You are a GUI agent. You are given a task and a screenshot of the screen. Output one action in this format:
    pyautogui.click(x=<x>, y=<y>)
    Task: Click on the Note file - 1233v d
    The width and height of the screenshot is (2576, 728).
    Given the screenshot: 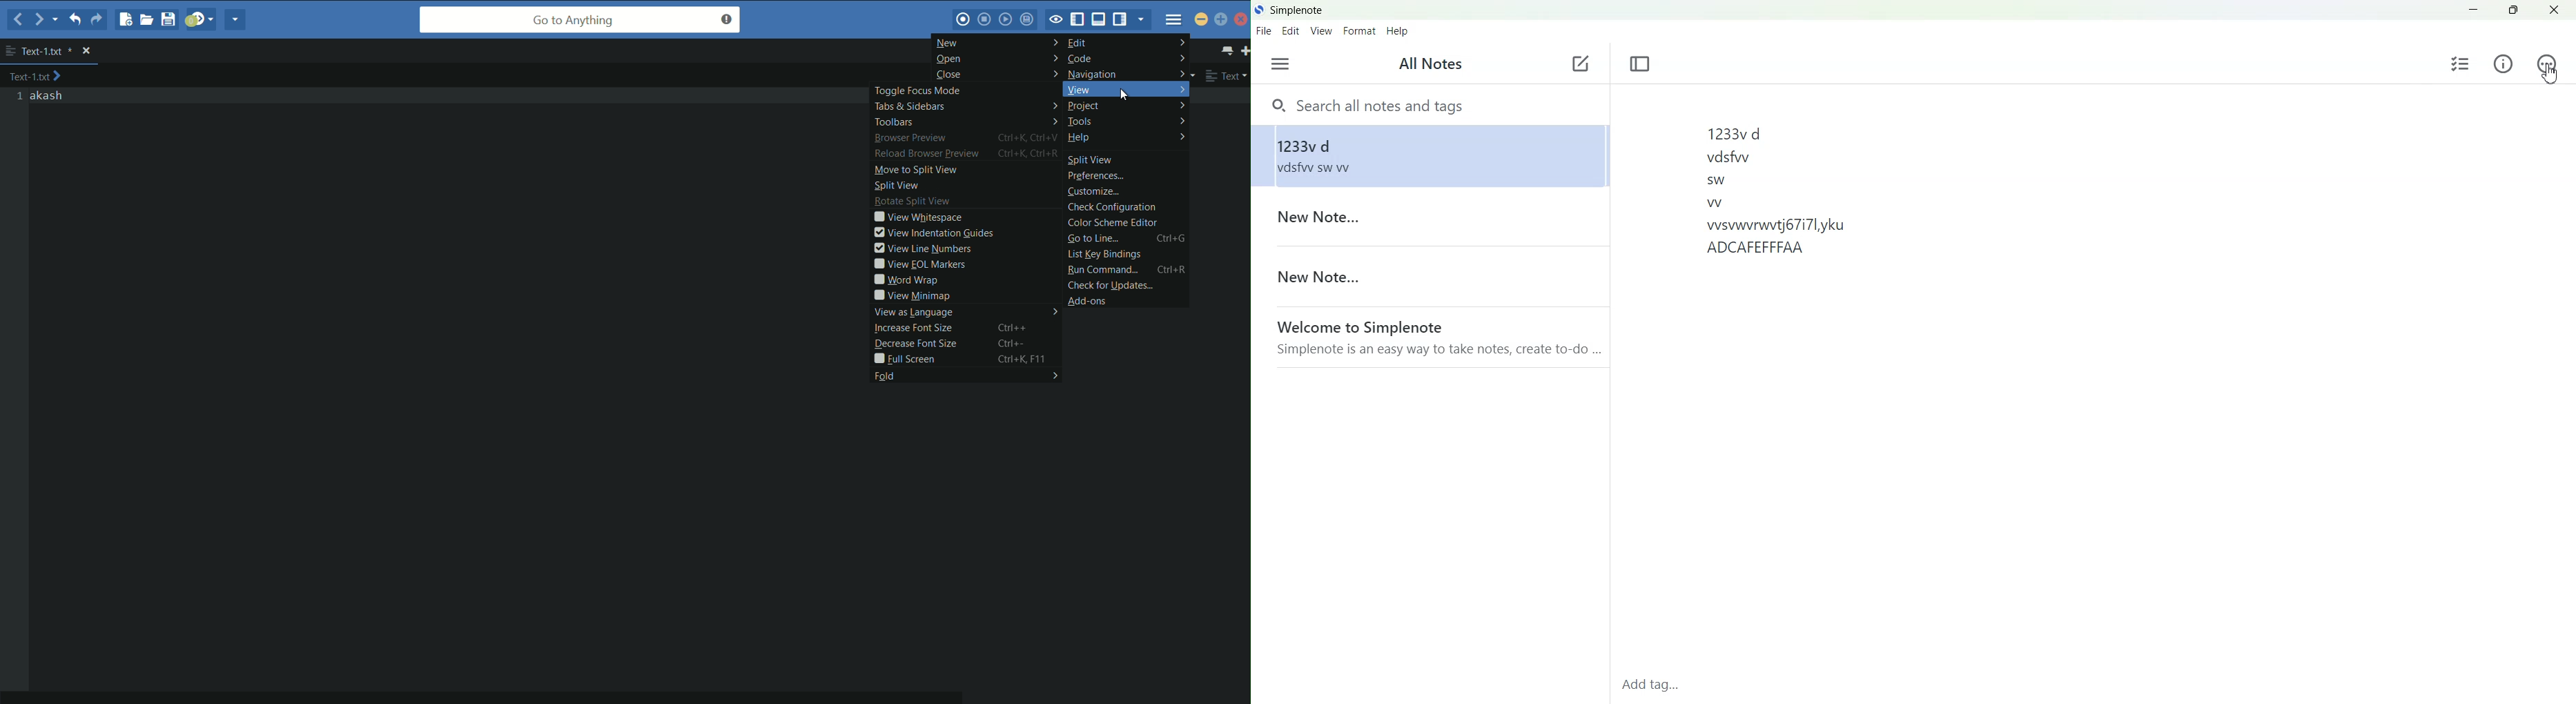 What is the action you would take?
    pyautogui.click(x=1427, y=155)
    